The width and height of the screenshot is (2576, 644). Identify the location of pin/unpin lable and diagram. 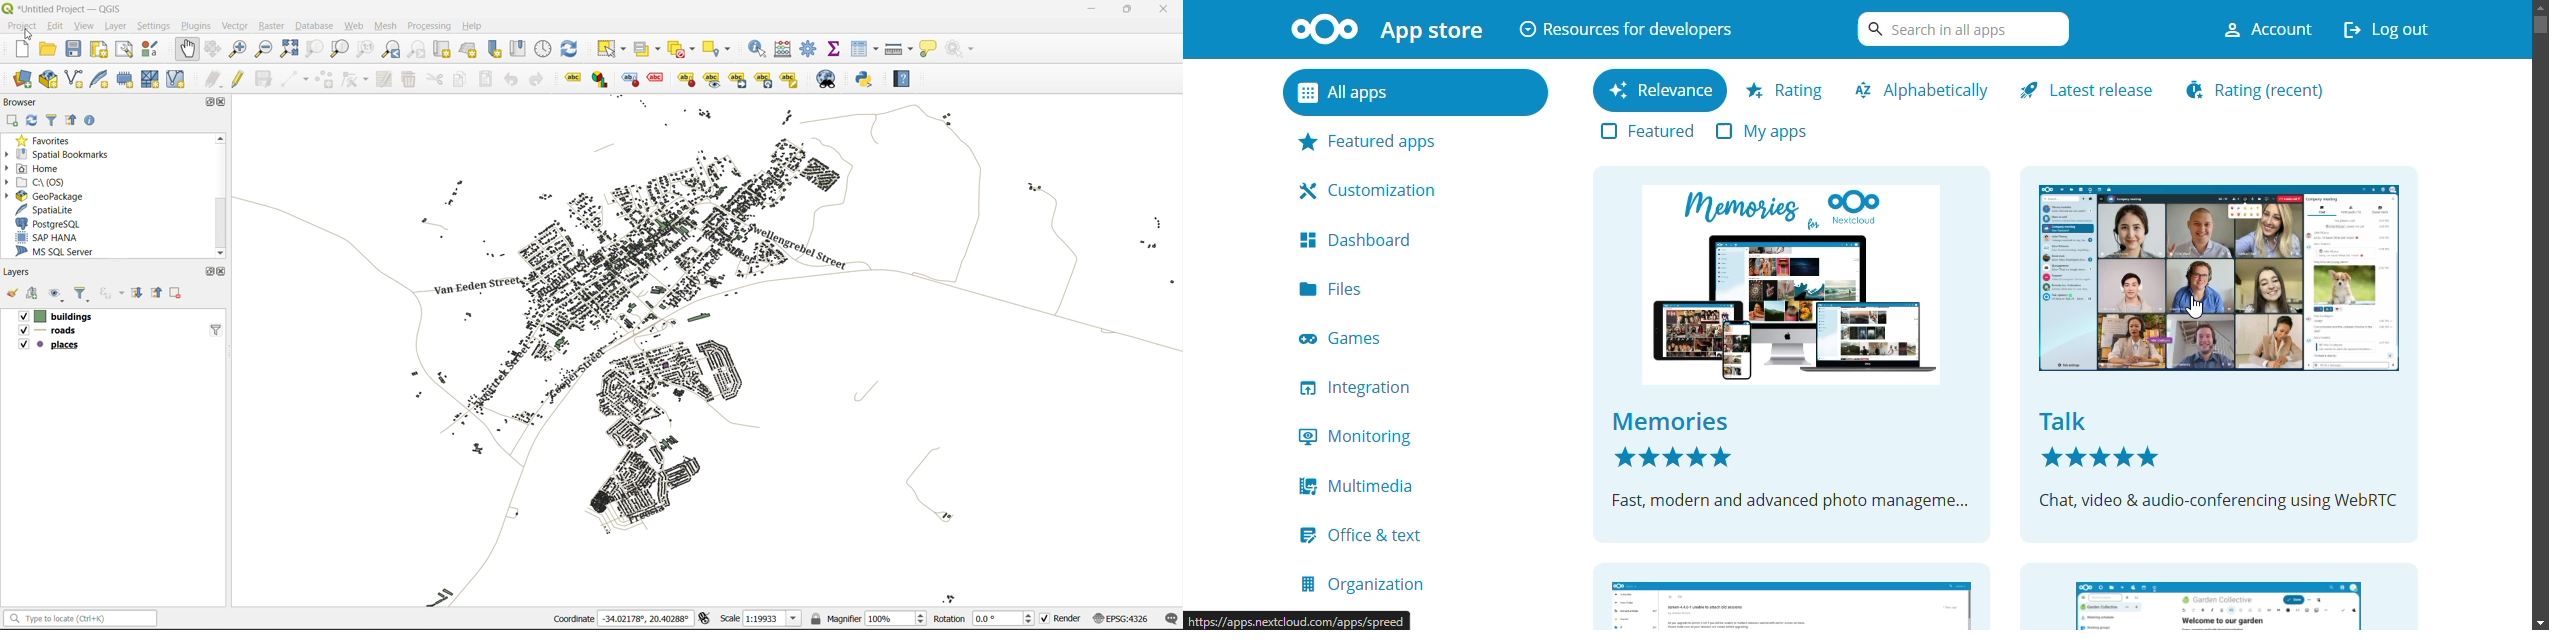
(658, 79).